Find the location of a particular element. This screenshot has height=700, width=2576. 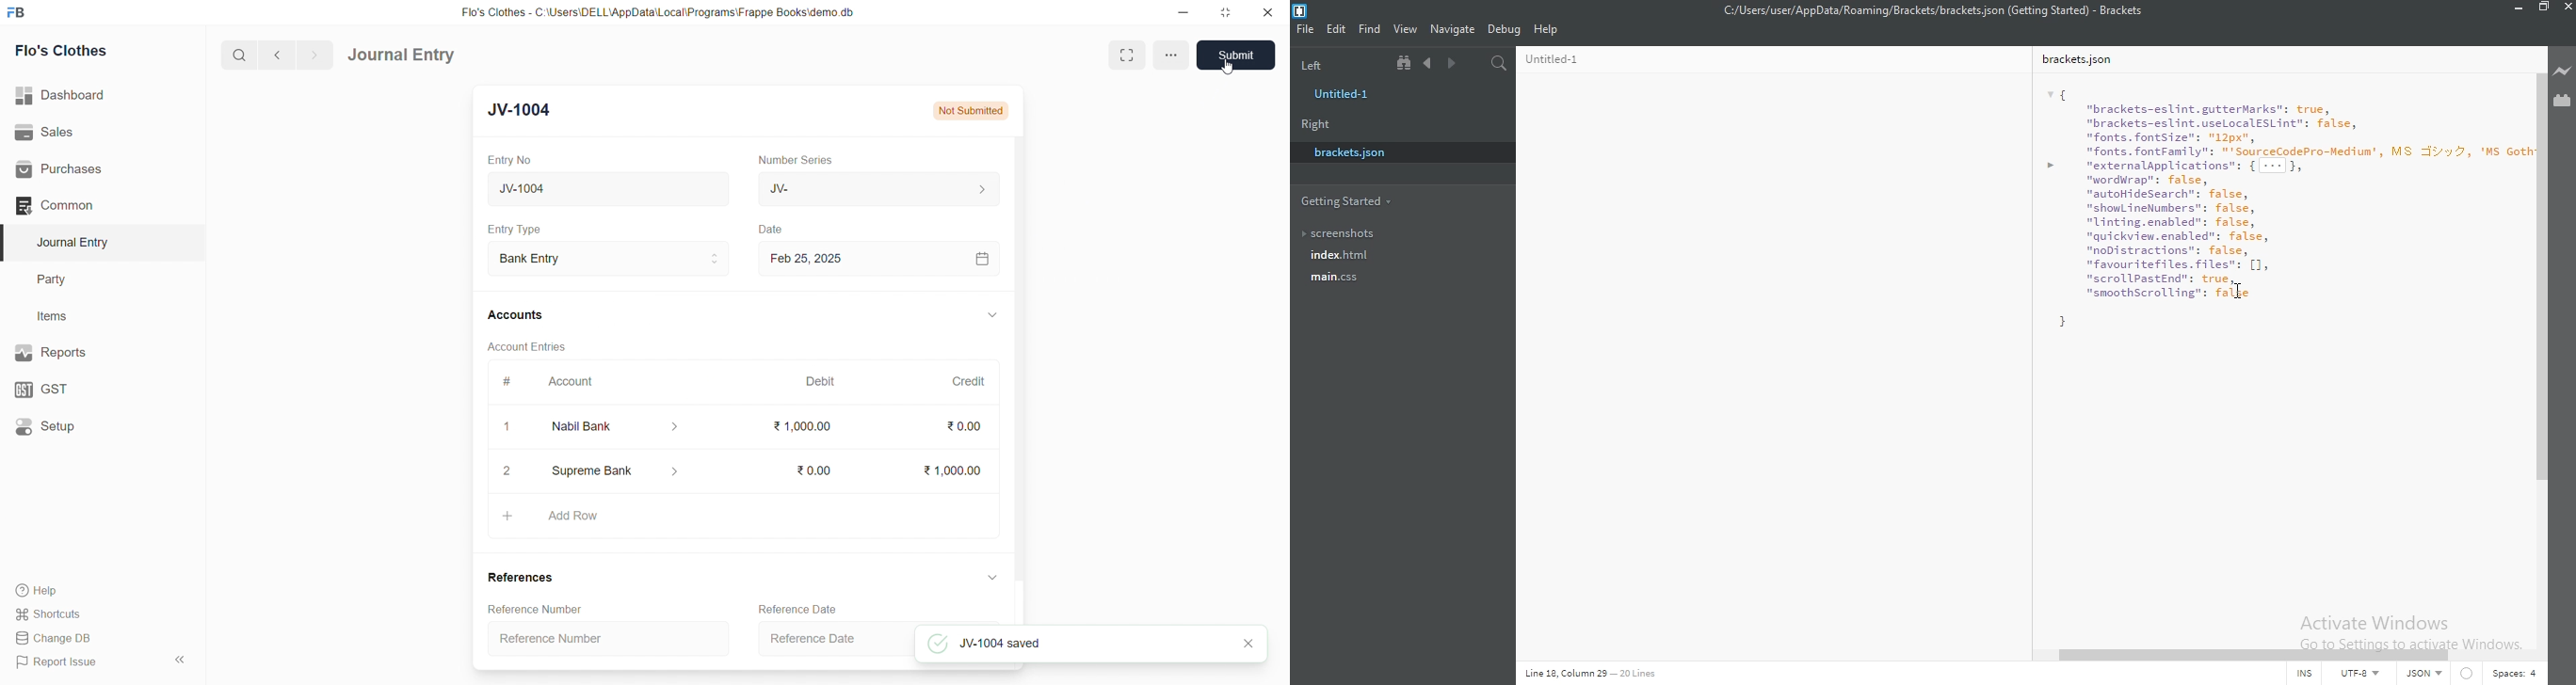

References is located at coordinates (521, 578).